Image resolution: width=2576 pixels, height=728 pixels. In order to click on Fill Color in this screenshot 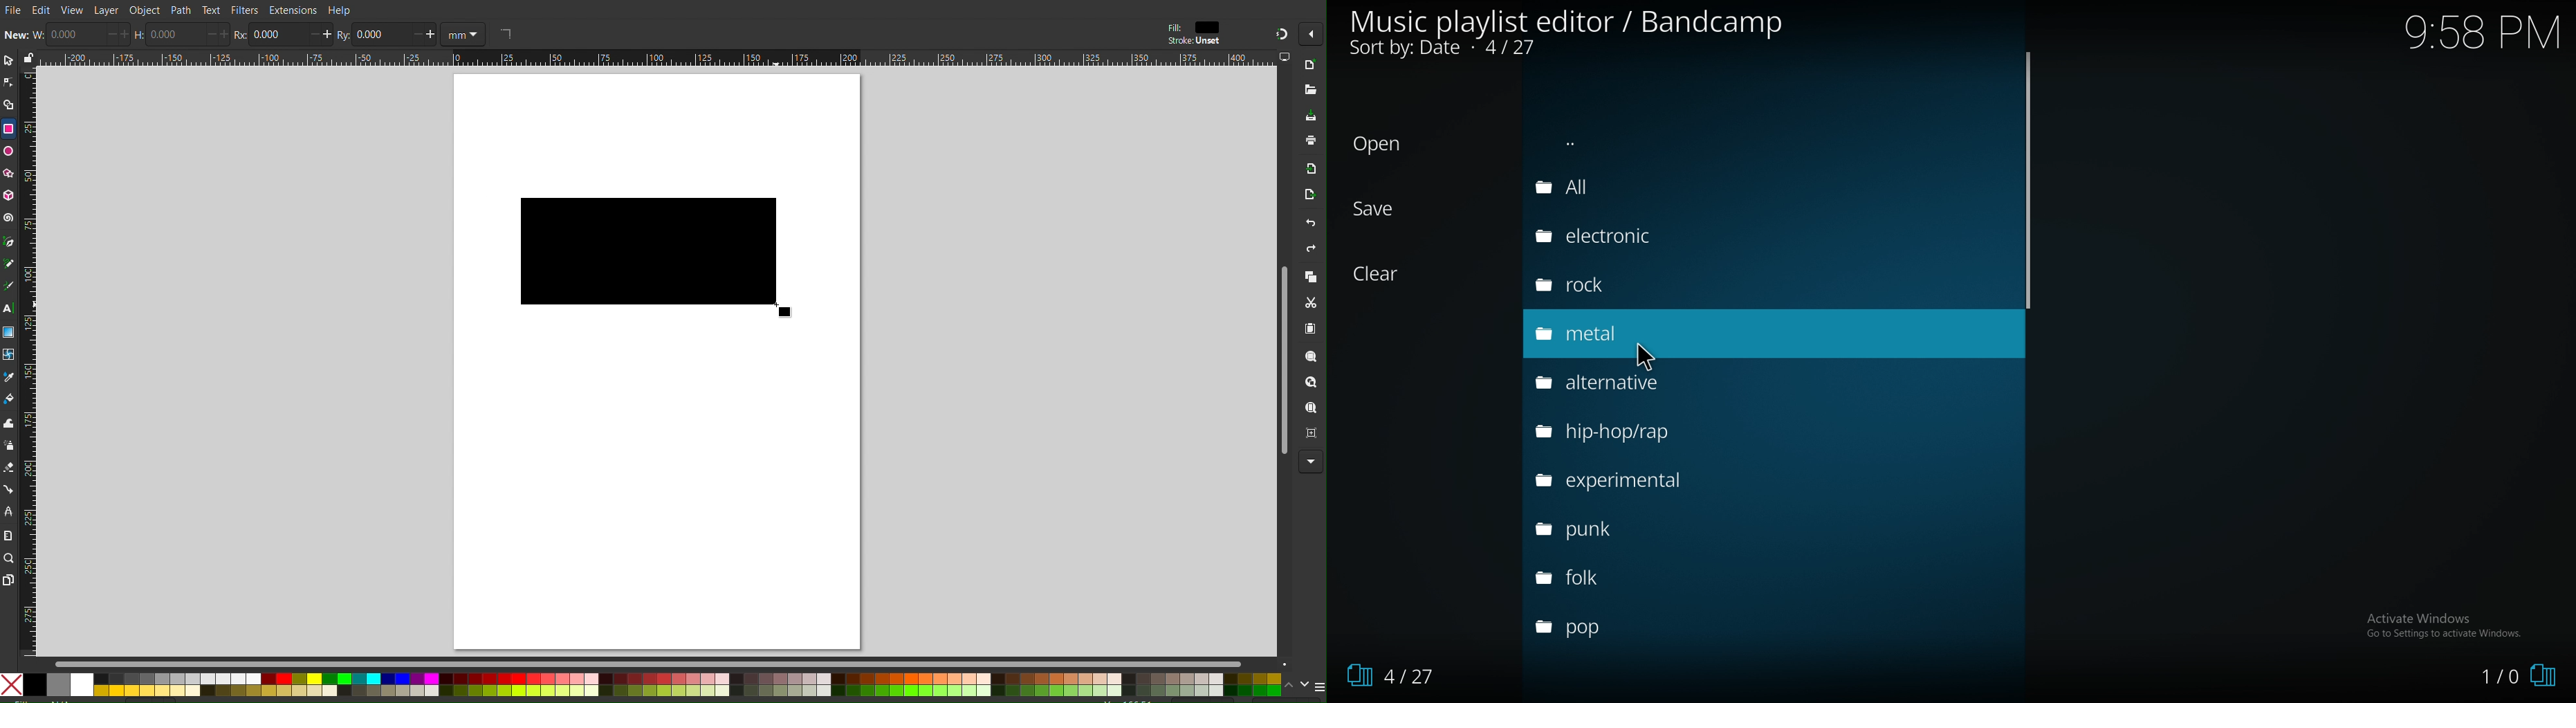, I will do `click(9, 401)`.